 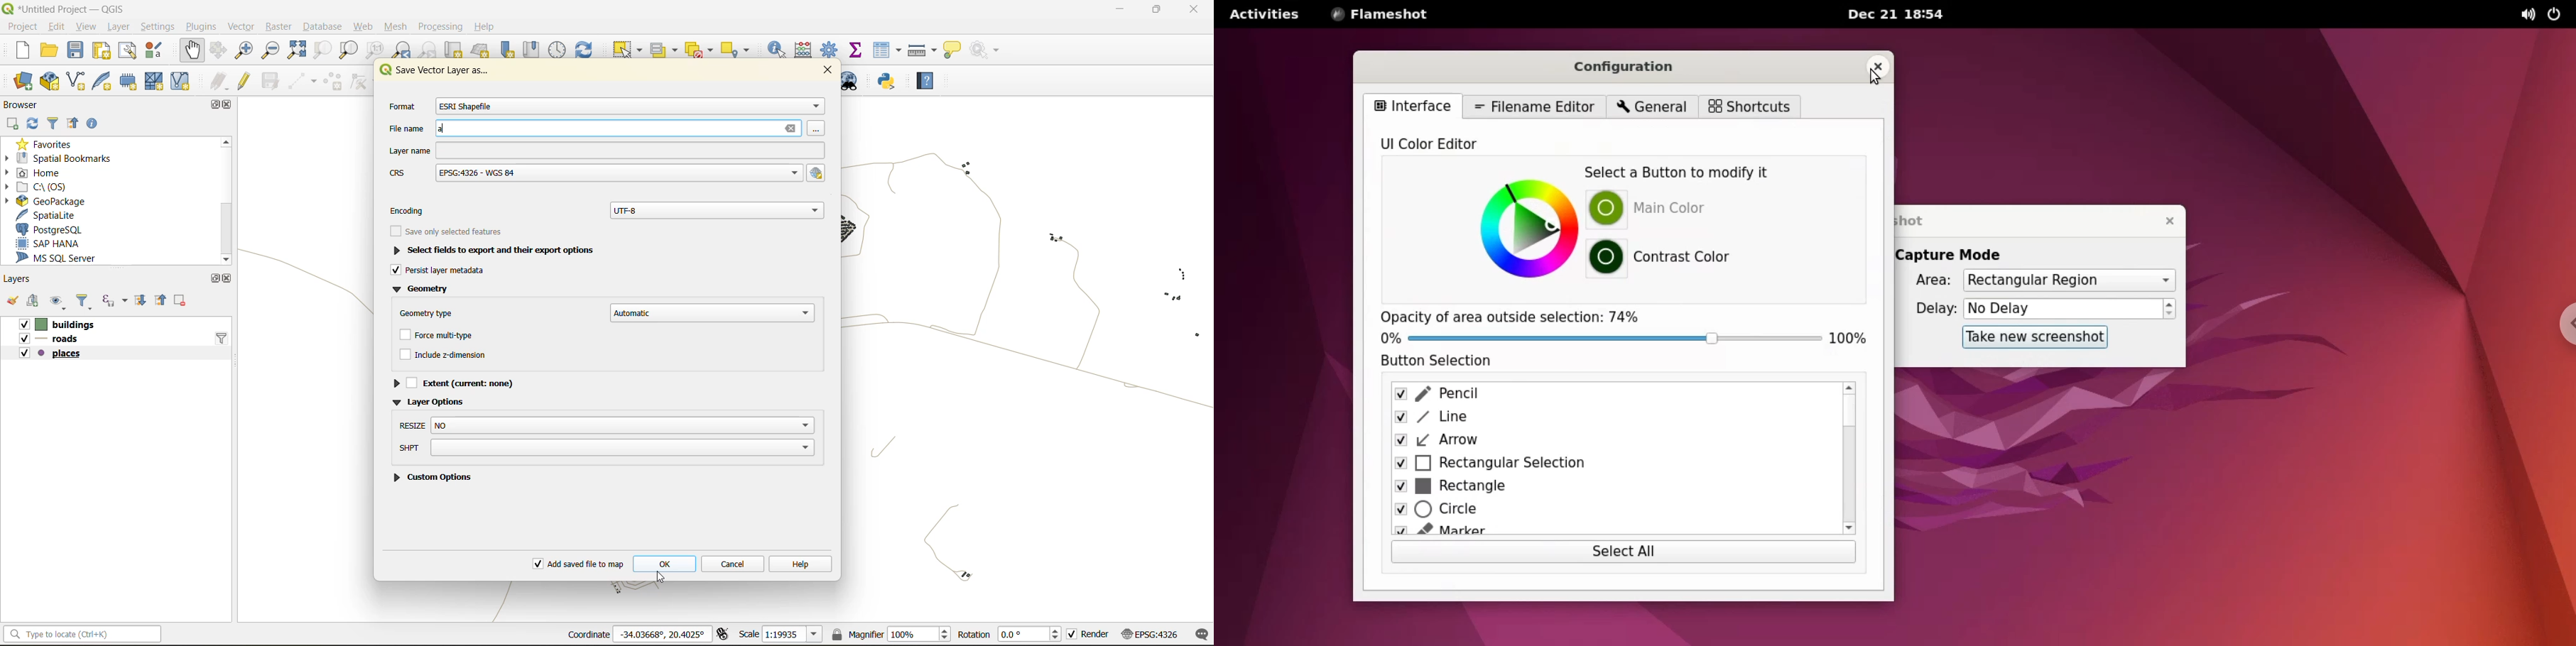 I want to click on sound options, so click(x=2530, y=15).